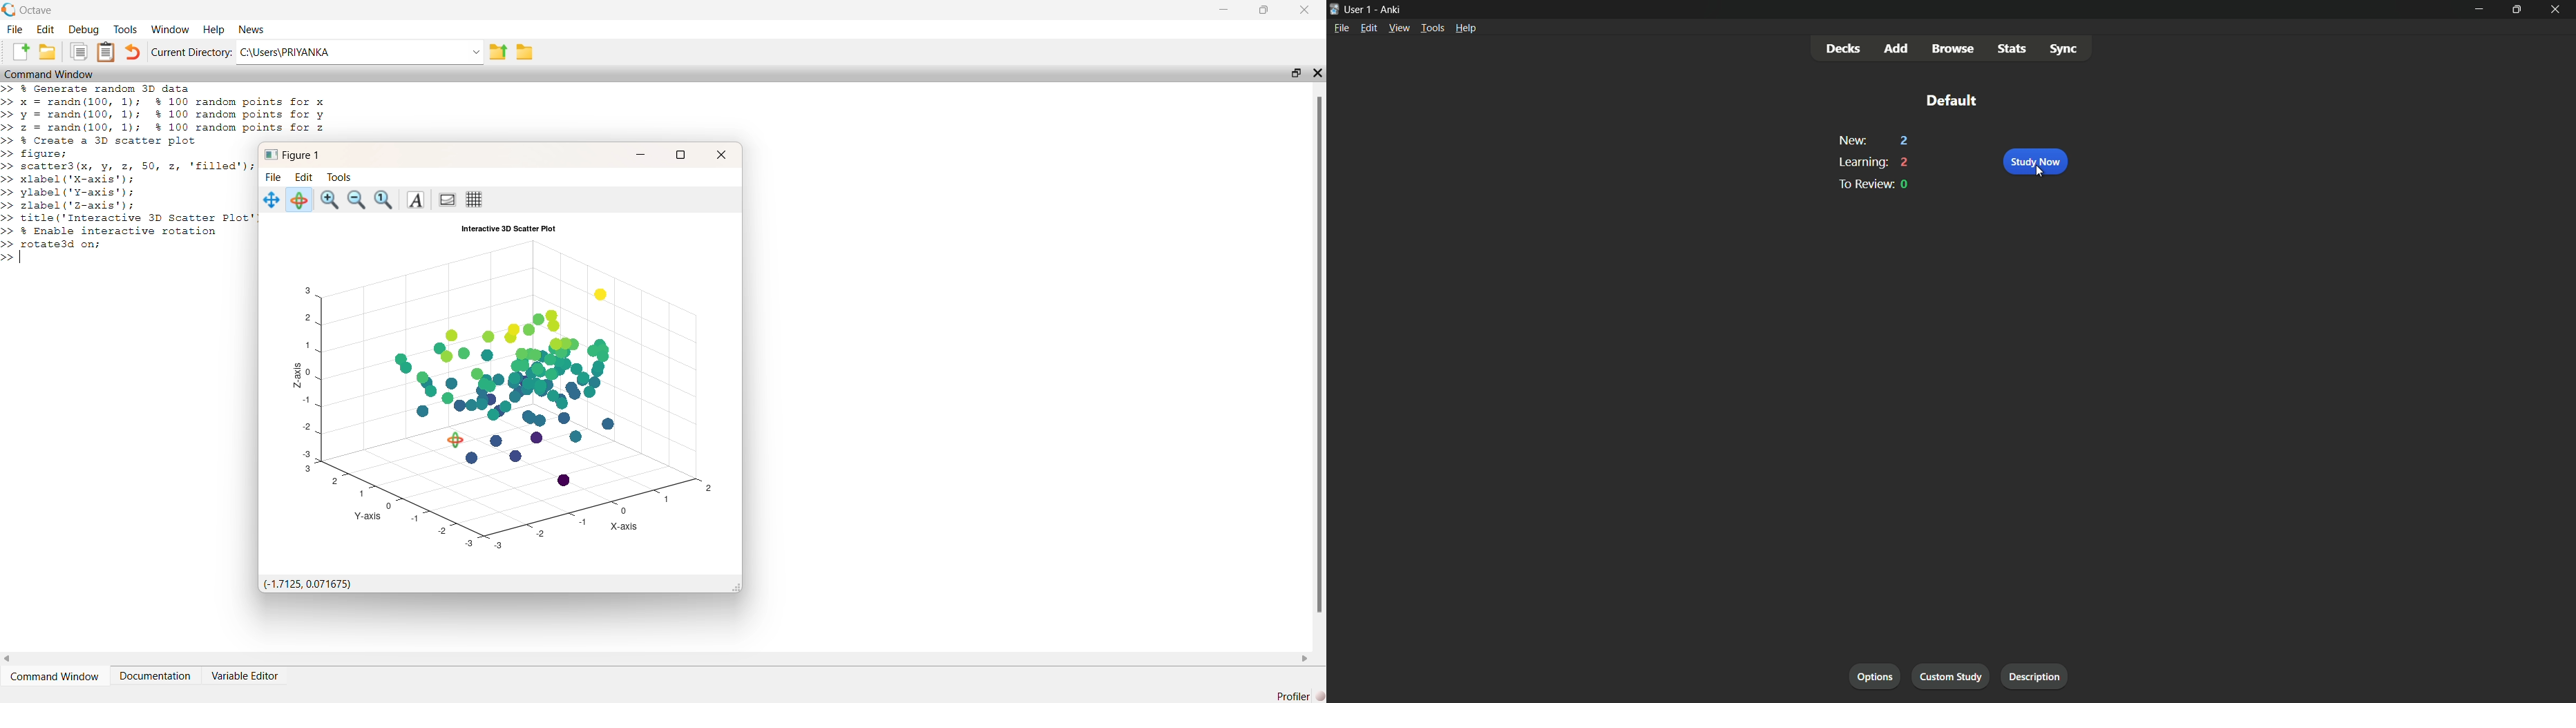  I want to click on close, so click(1317, 73).